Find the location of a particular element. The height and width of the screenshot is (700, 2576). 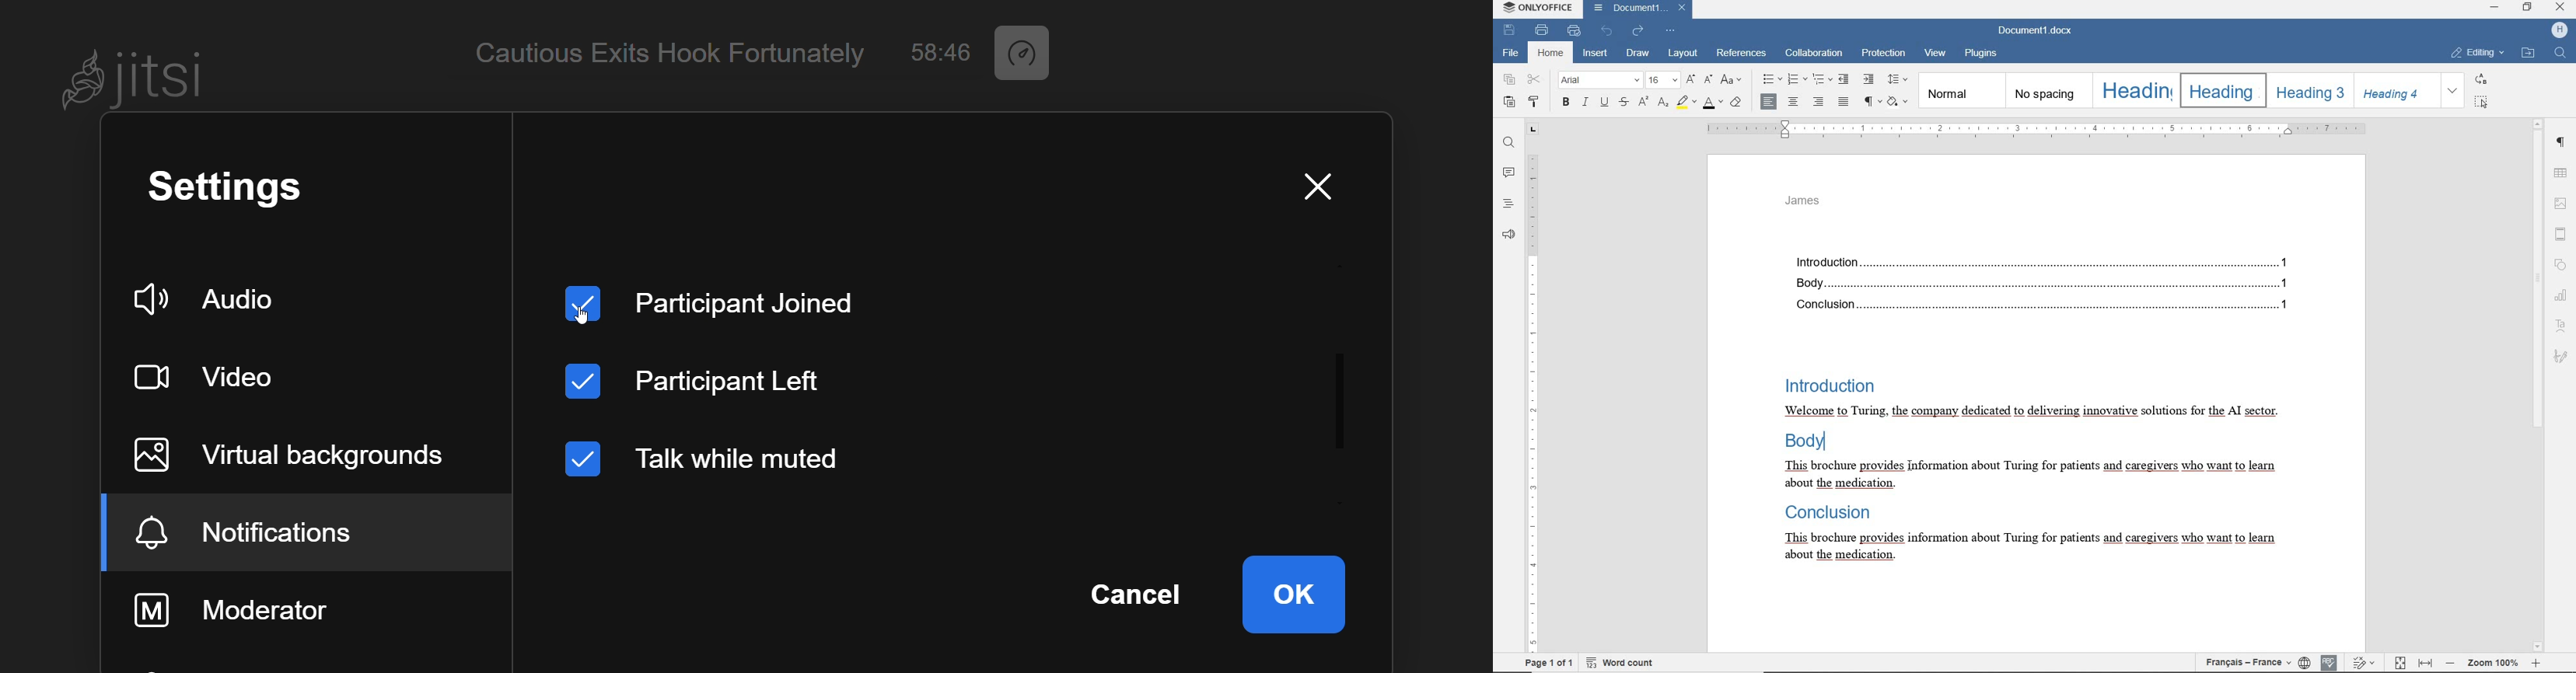

LAYOUT is located at coordinates (1681, 54).